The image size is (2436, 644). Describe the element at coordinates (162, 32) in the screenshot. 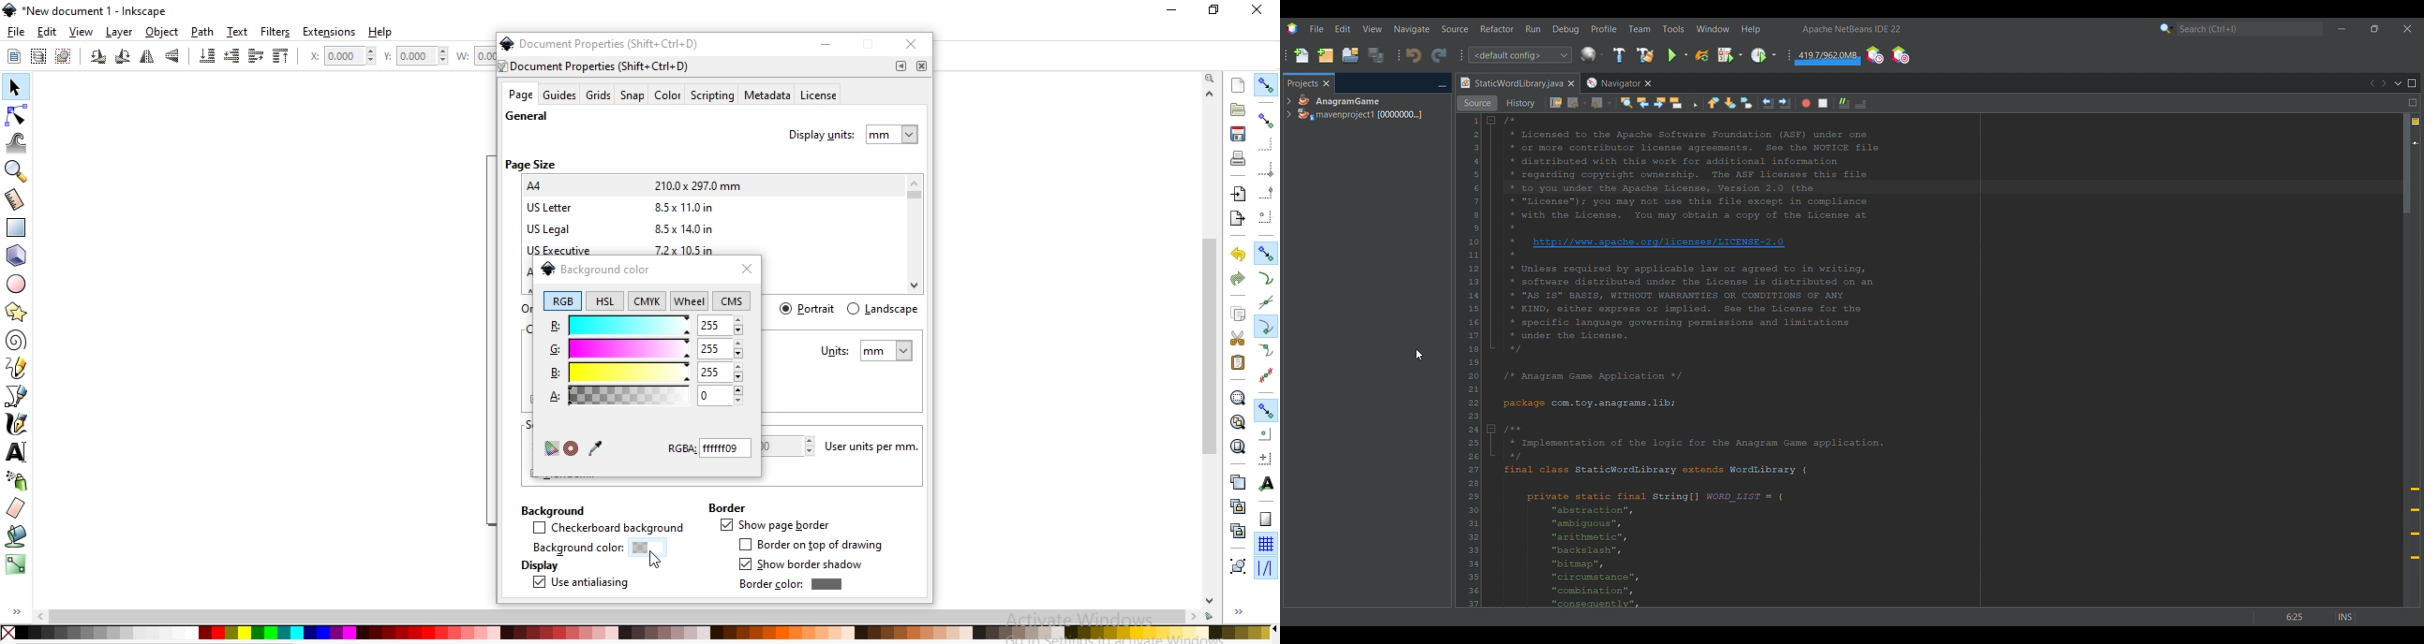

I see `object` at that location.